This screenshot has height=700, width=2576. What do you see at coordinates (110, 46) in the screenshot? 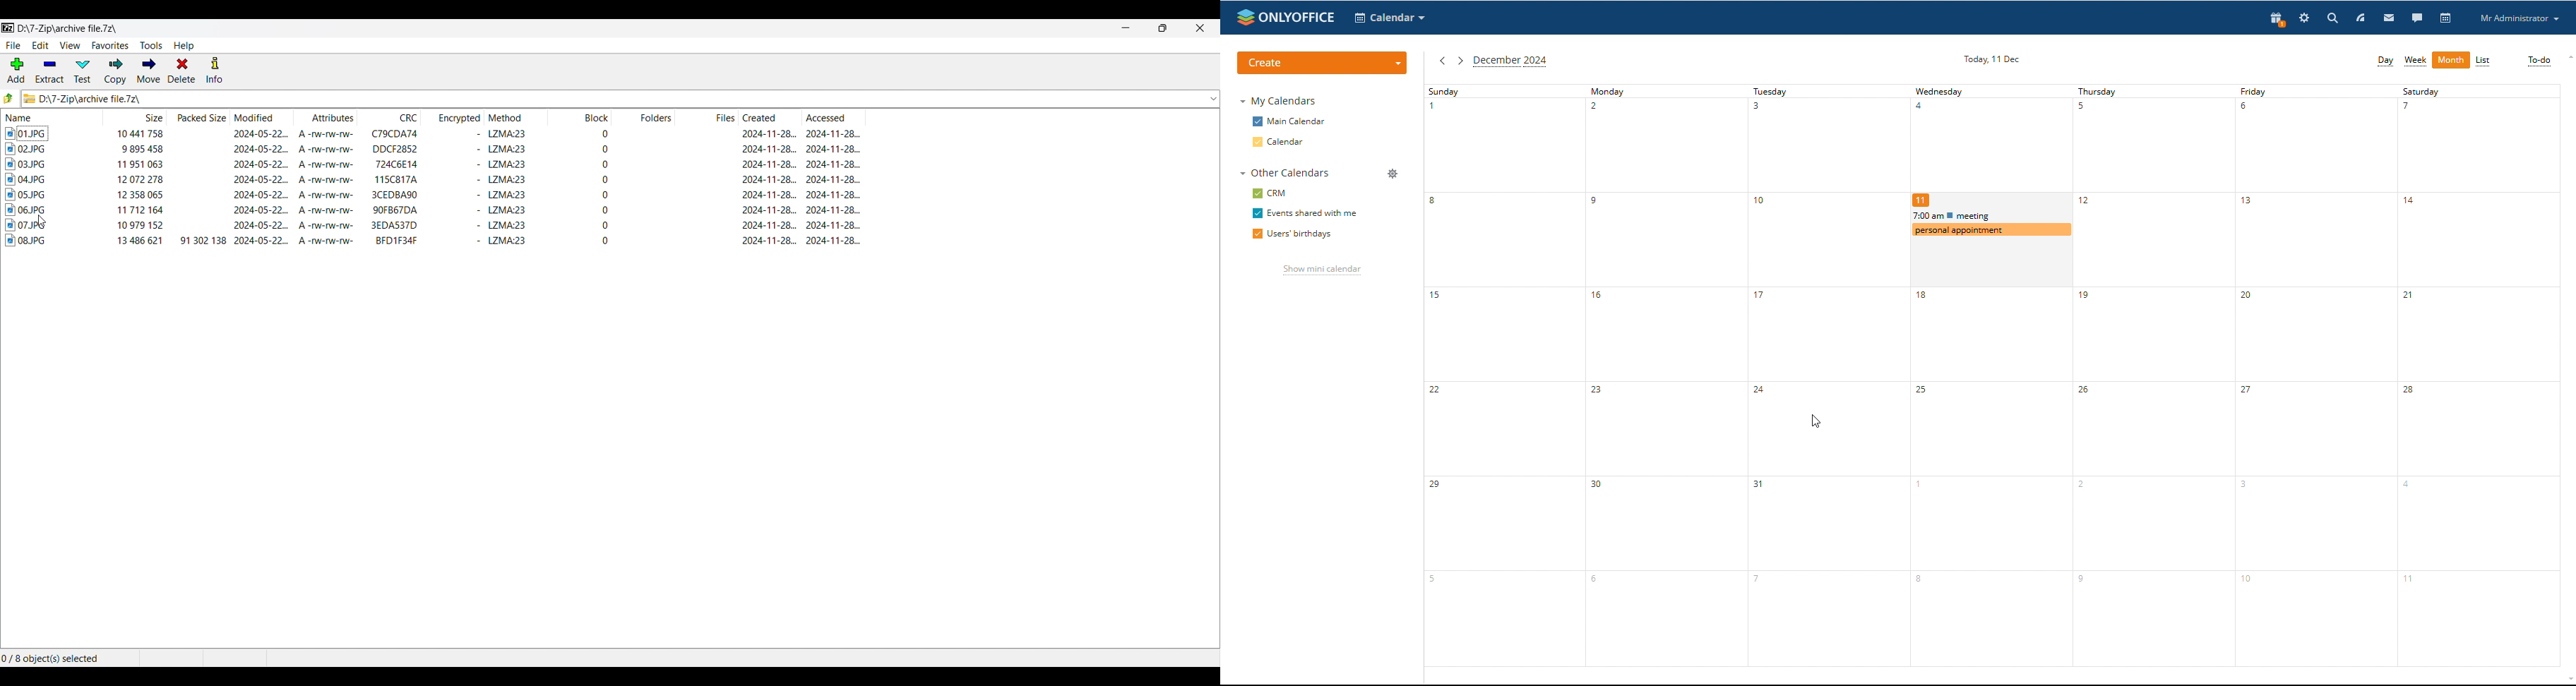
I see `Favorites menu` at bounding box center [110, 46].